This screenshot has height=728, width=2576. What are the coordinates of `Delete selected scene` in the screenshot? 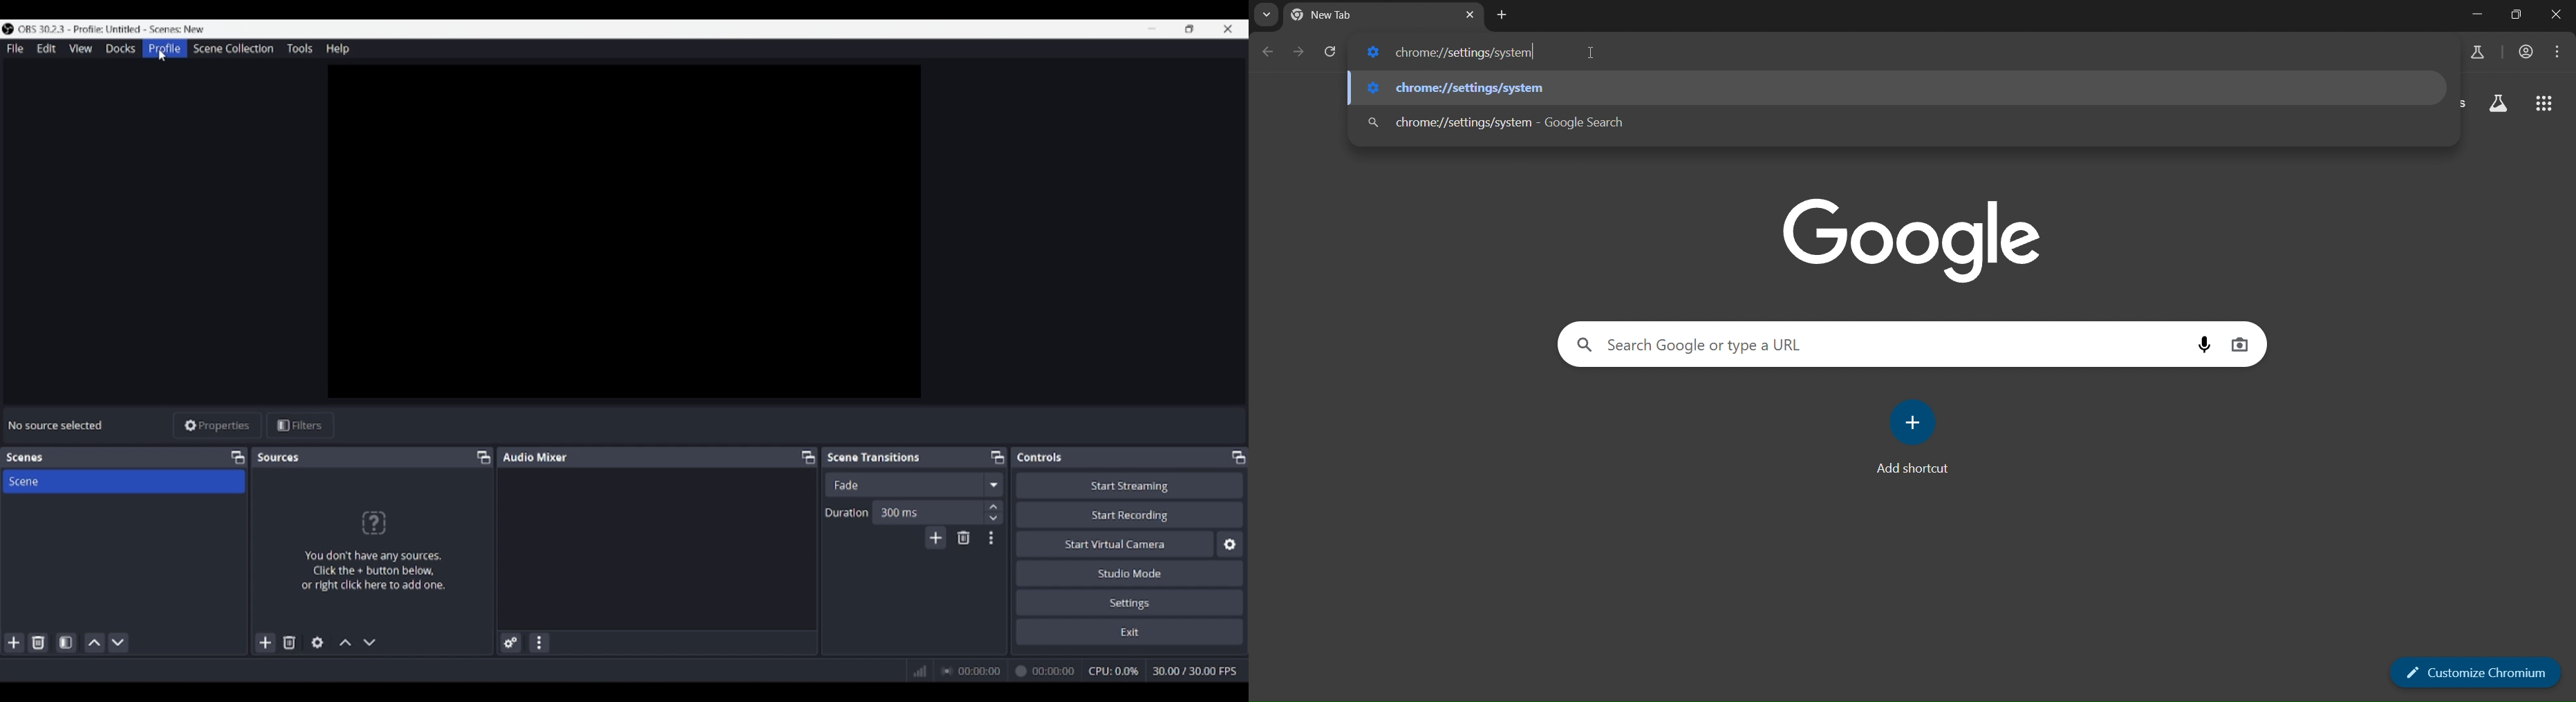 It's located at (38, 642).